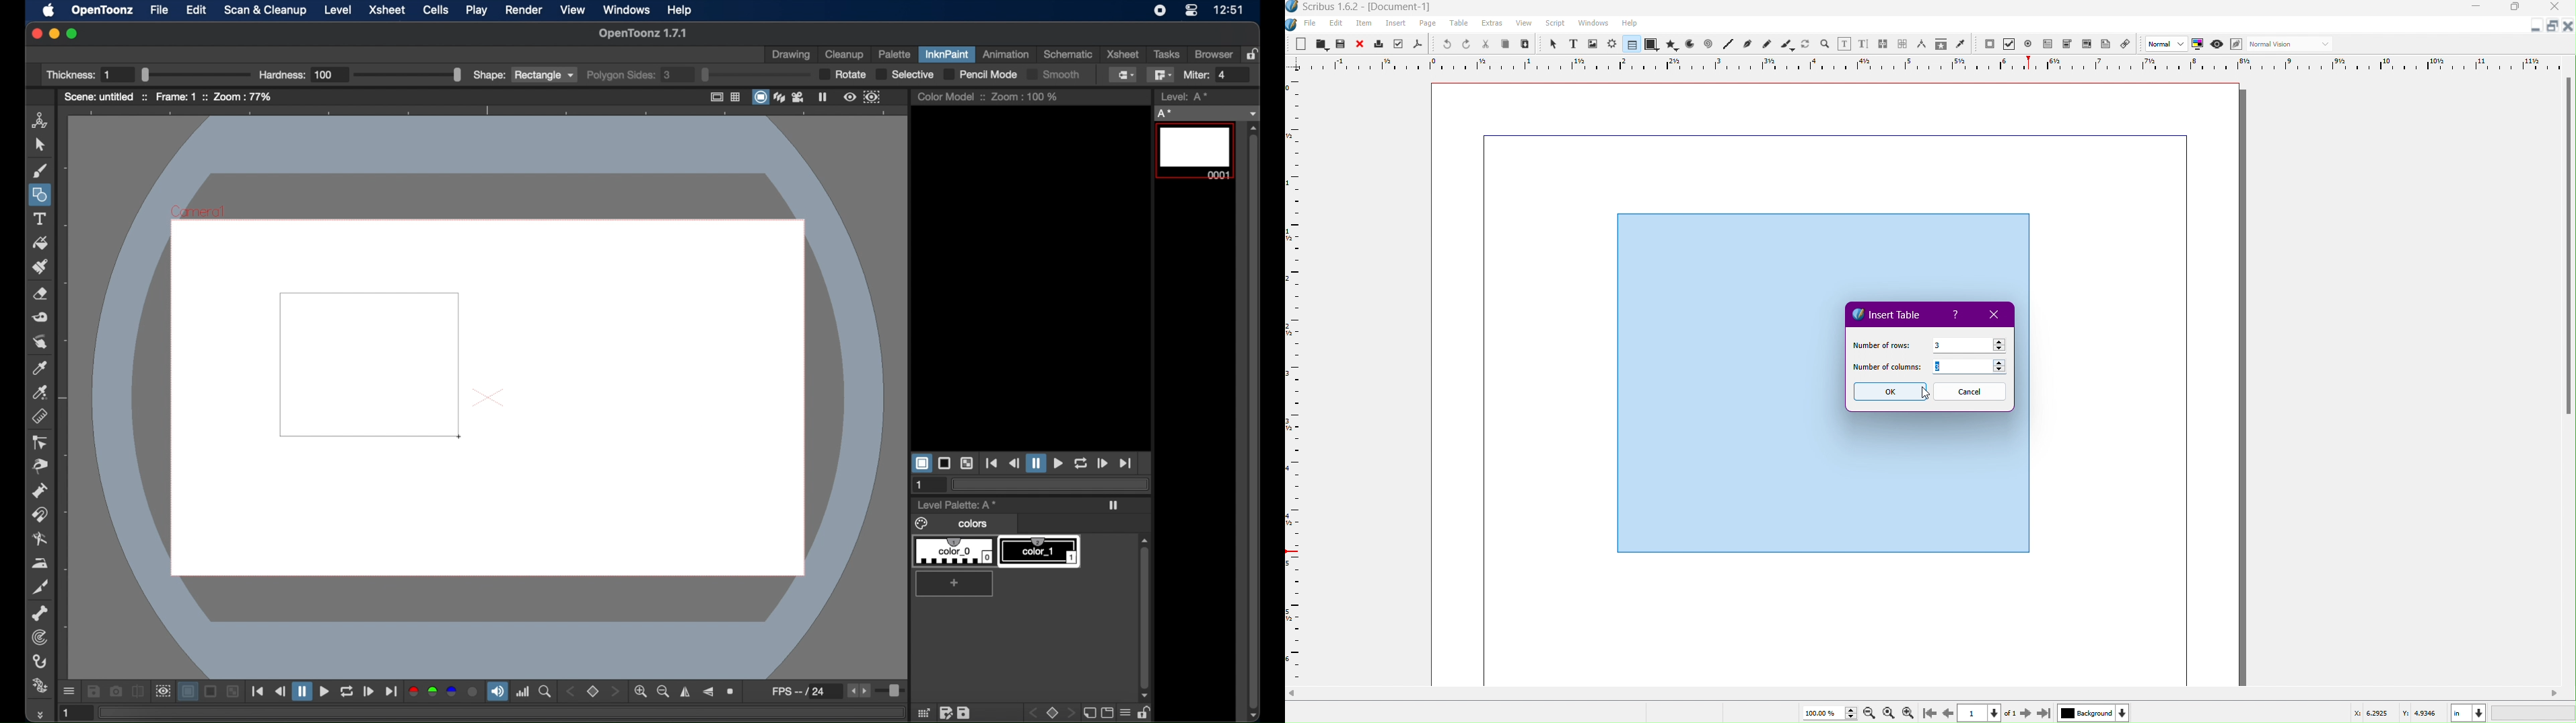  I want to click on Logo, so click(1293, 24).